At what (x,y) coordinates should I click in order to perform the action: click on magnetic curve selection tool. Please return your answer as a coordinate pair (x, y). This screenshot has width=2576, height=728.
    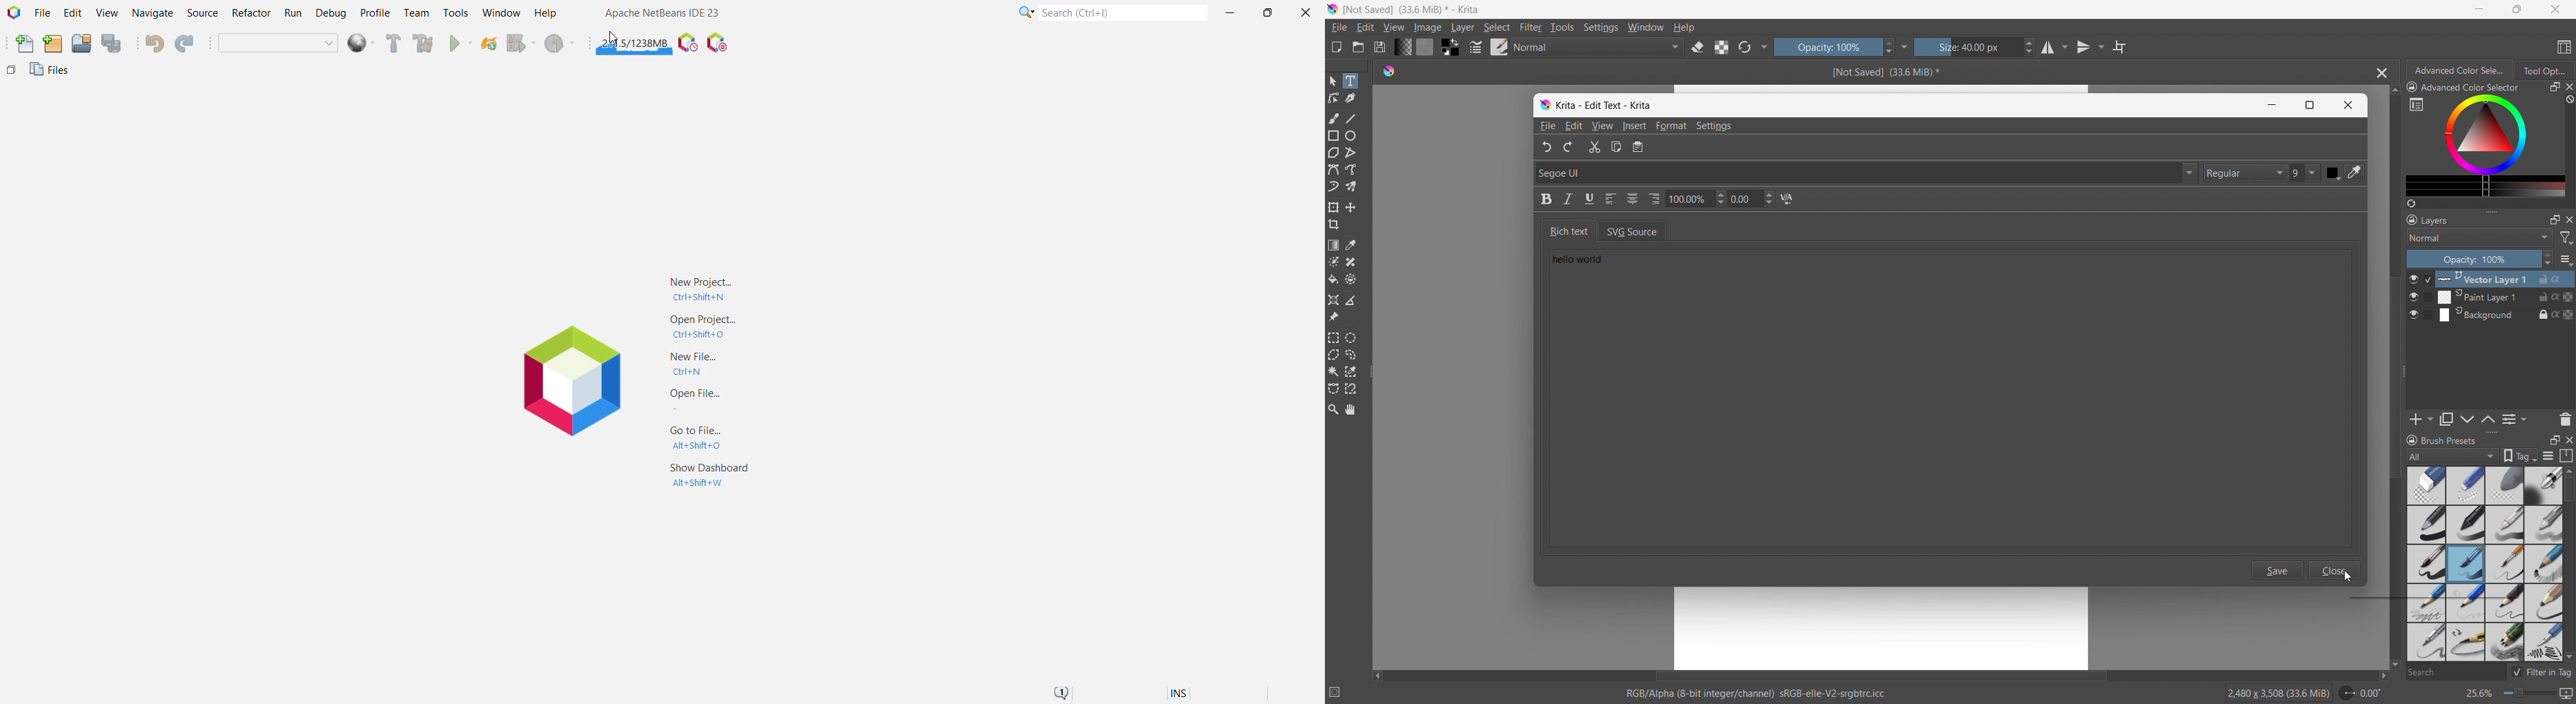
    Looking at the image, I should click on (1351, 389).